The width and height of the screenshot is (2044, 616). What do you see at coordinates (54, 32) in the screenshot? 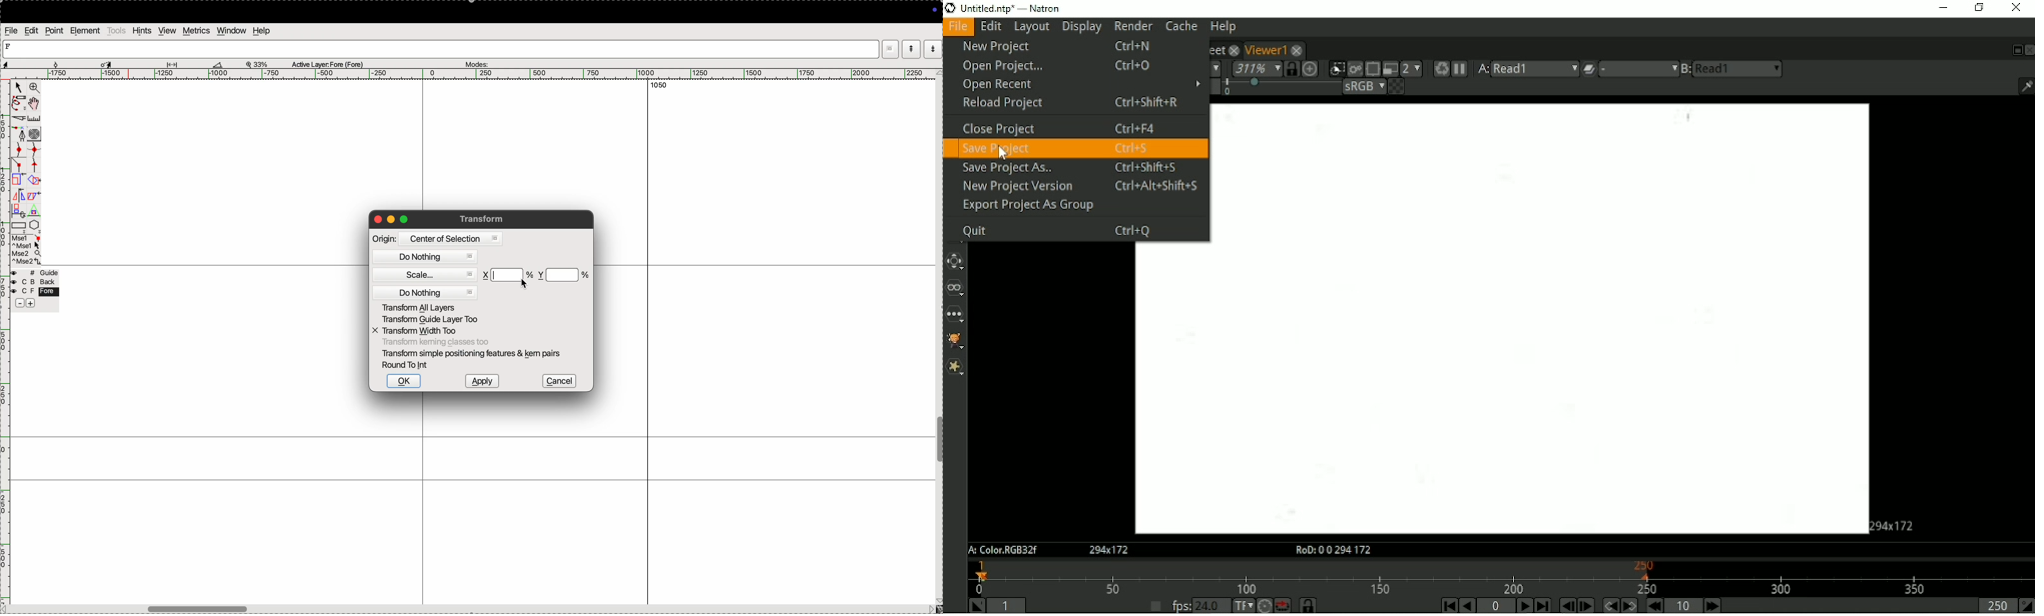
I see `point` at bounding box center [54, 32].